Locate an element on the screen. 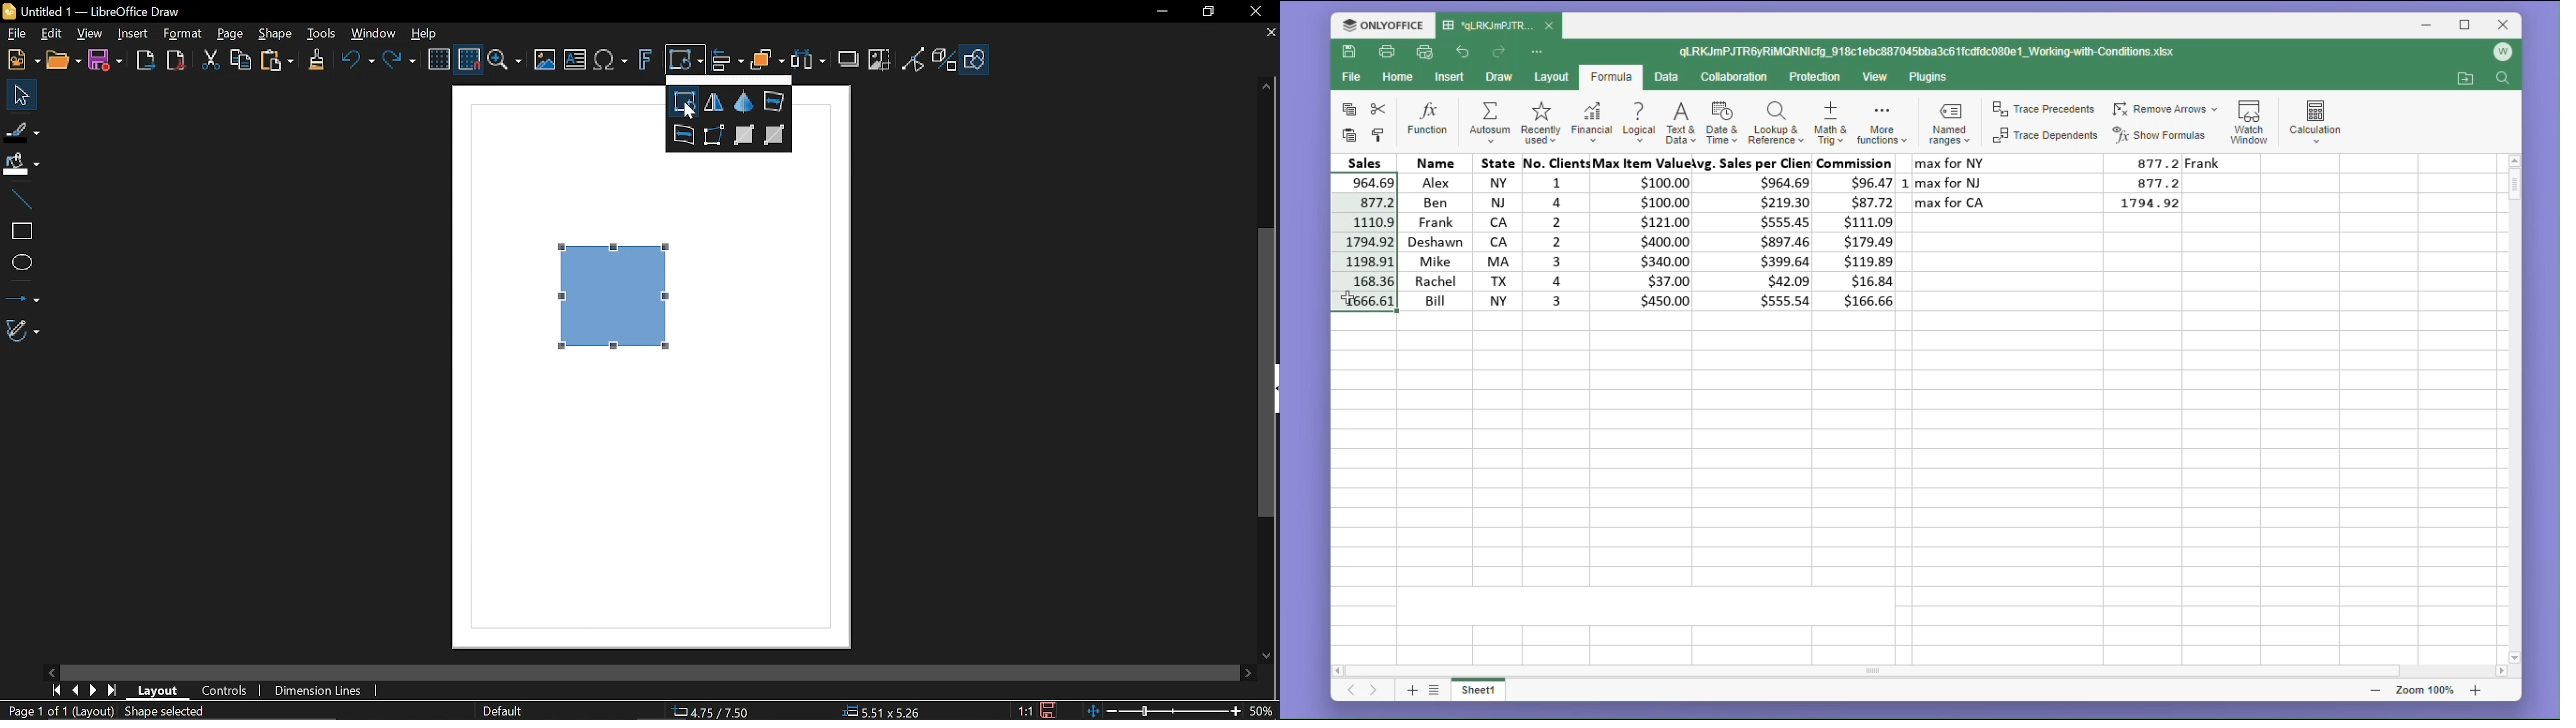 The image size is (2576, 728). Dimension lines is located at coordinates (314, 690).